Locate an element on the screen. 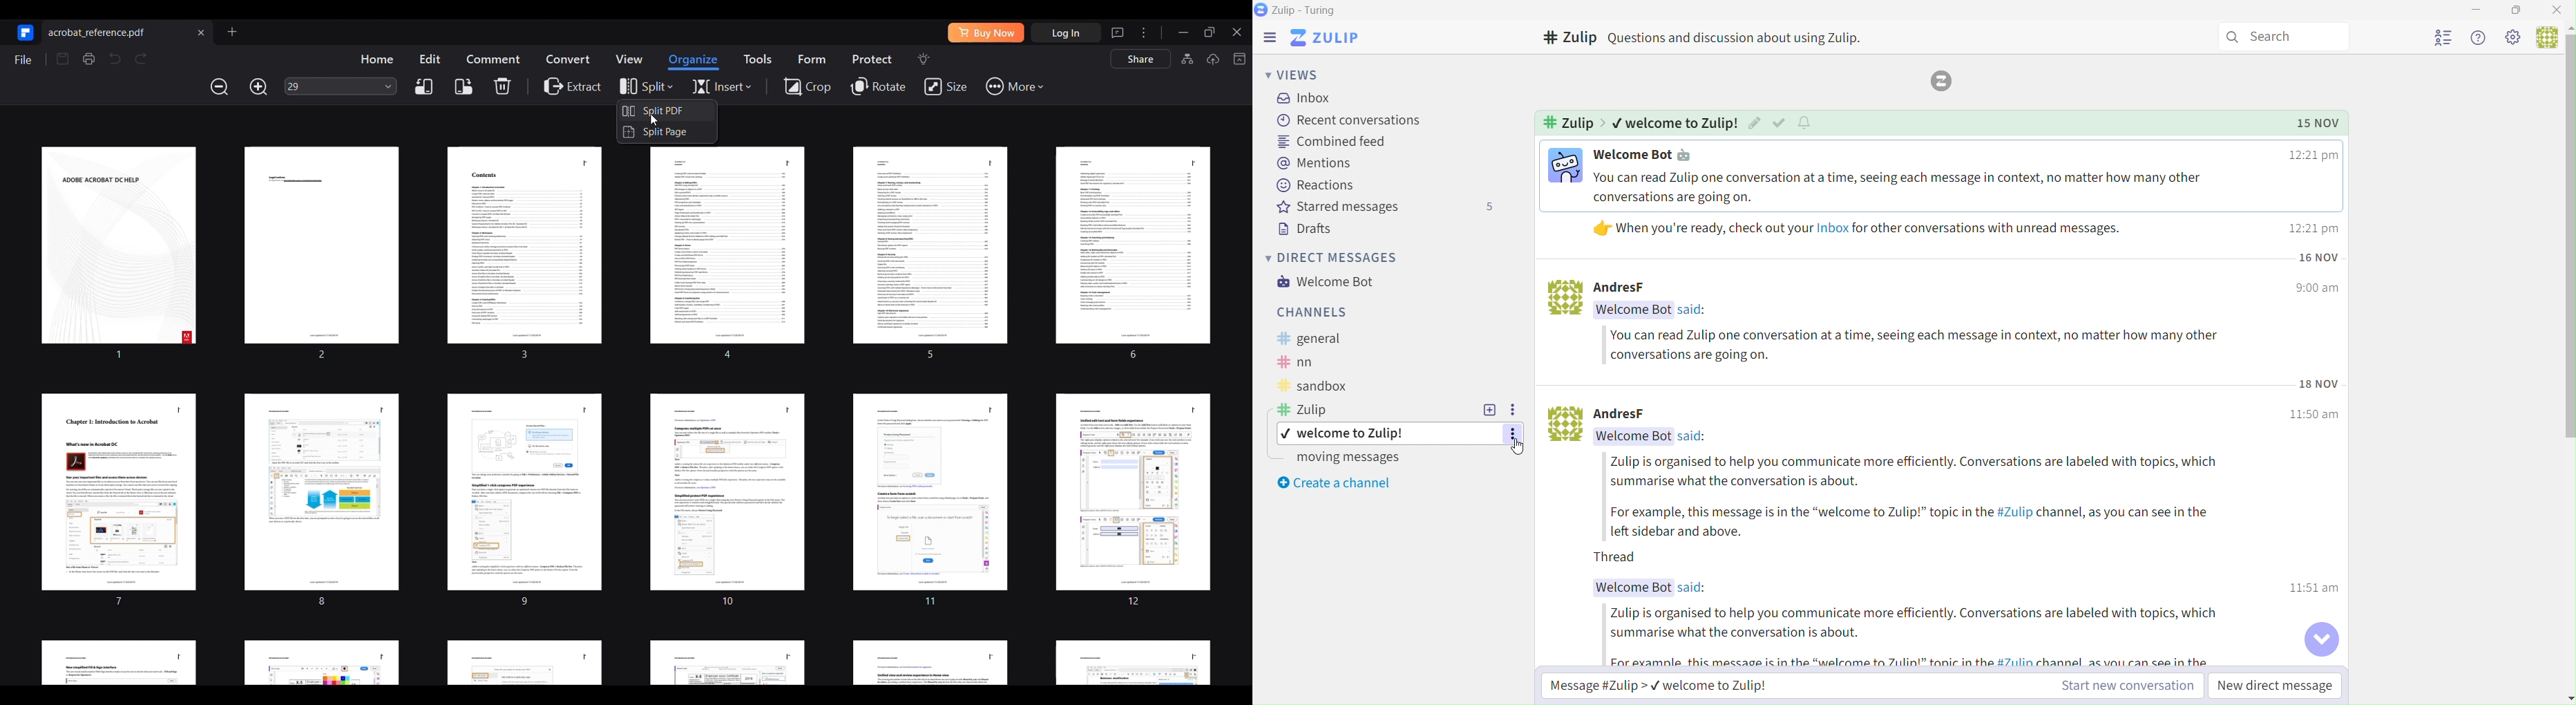 The width and height of the screenshot is (2576, 728). Split PDF is located at coordinates (666, 110).